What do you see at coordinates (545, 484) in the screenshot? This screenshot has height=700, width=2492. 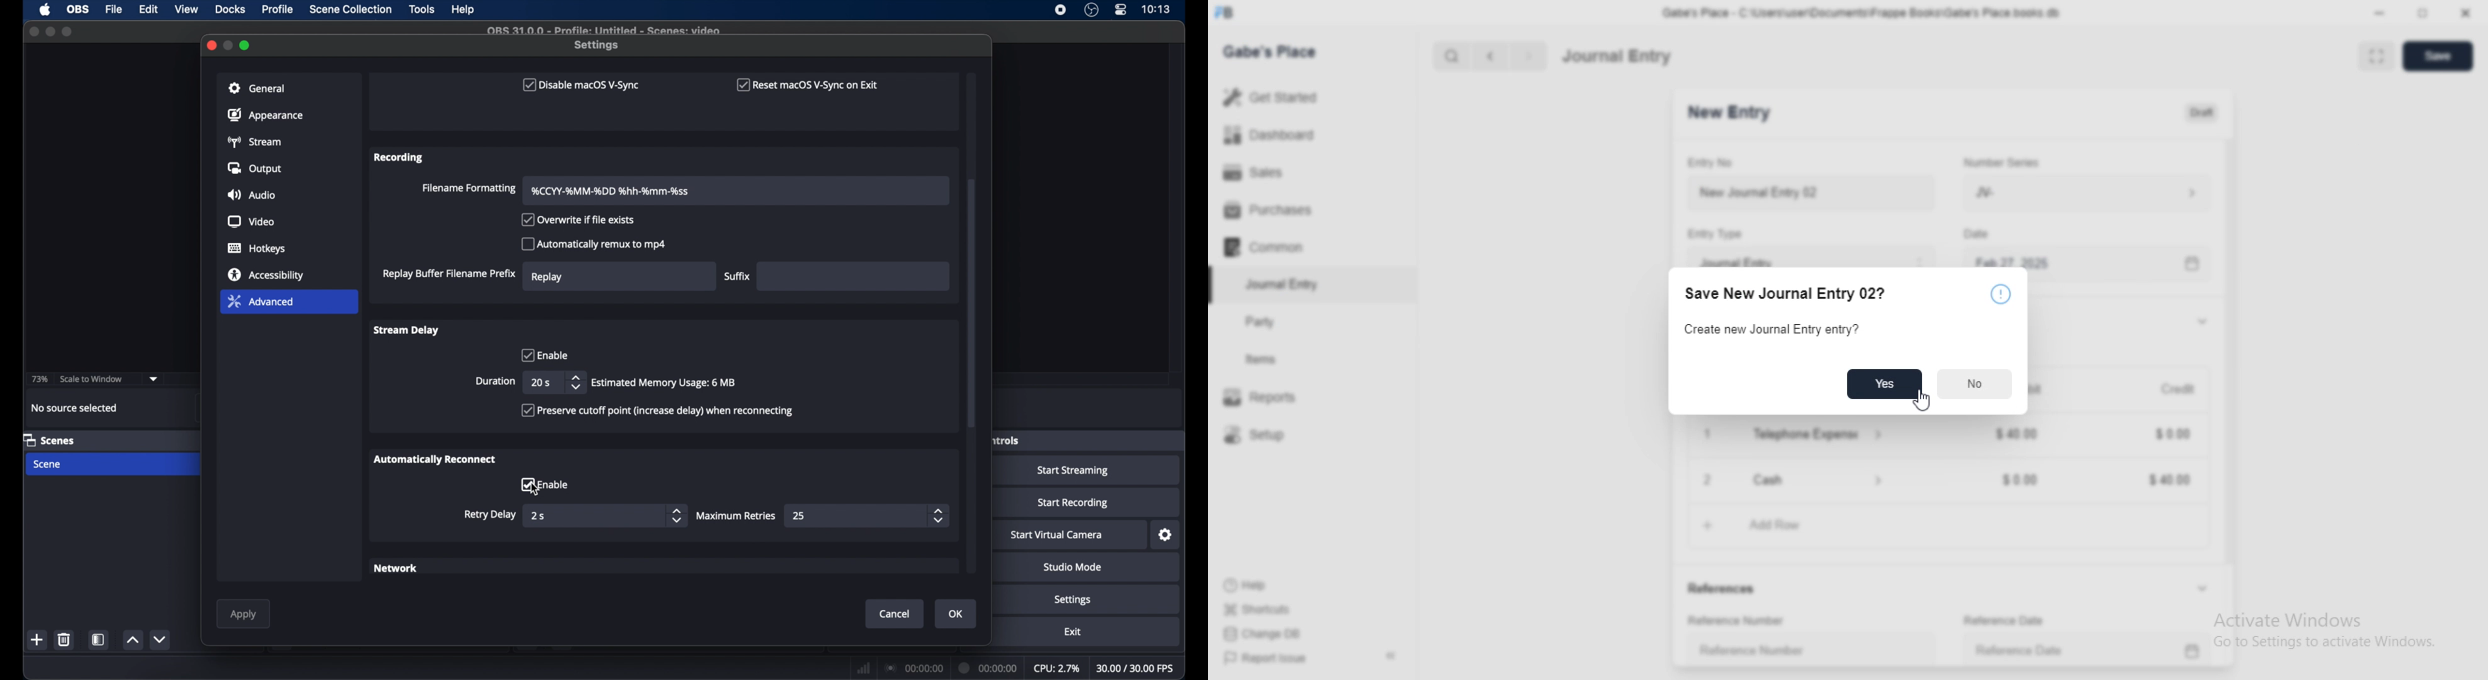 I see `checkbox` at bounding box center [545, 484].